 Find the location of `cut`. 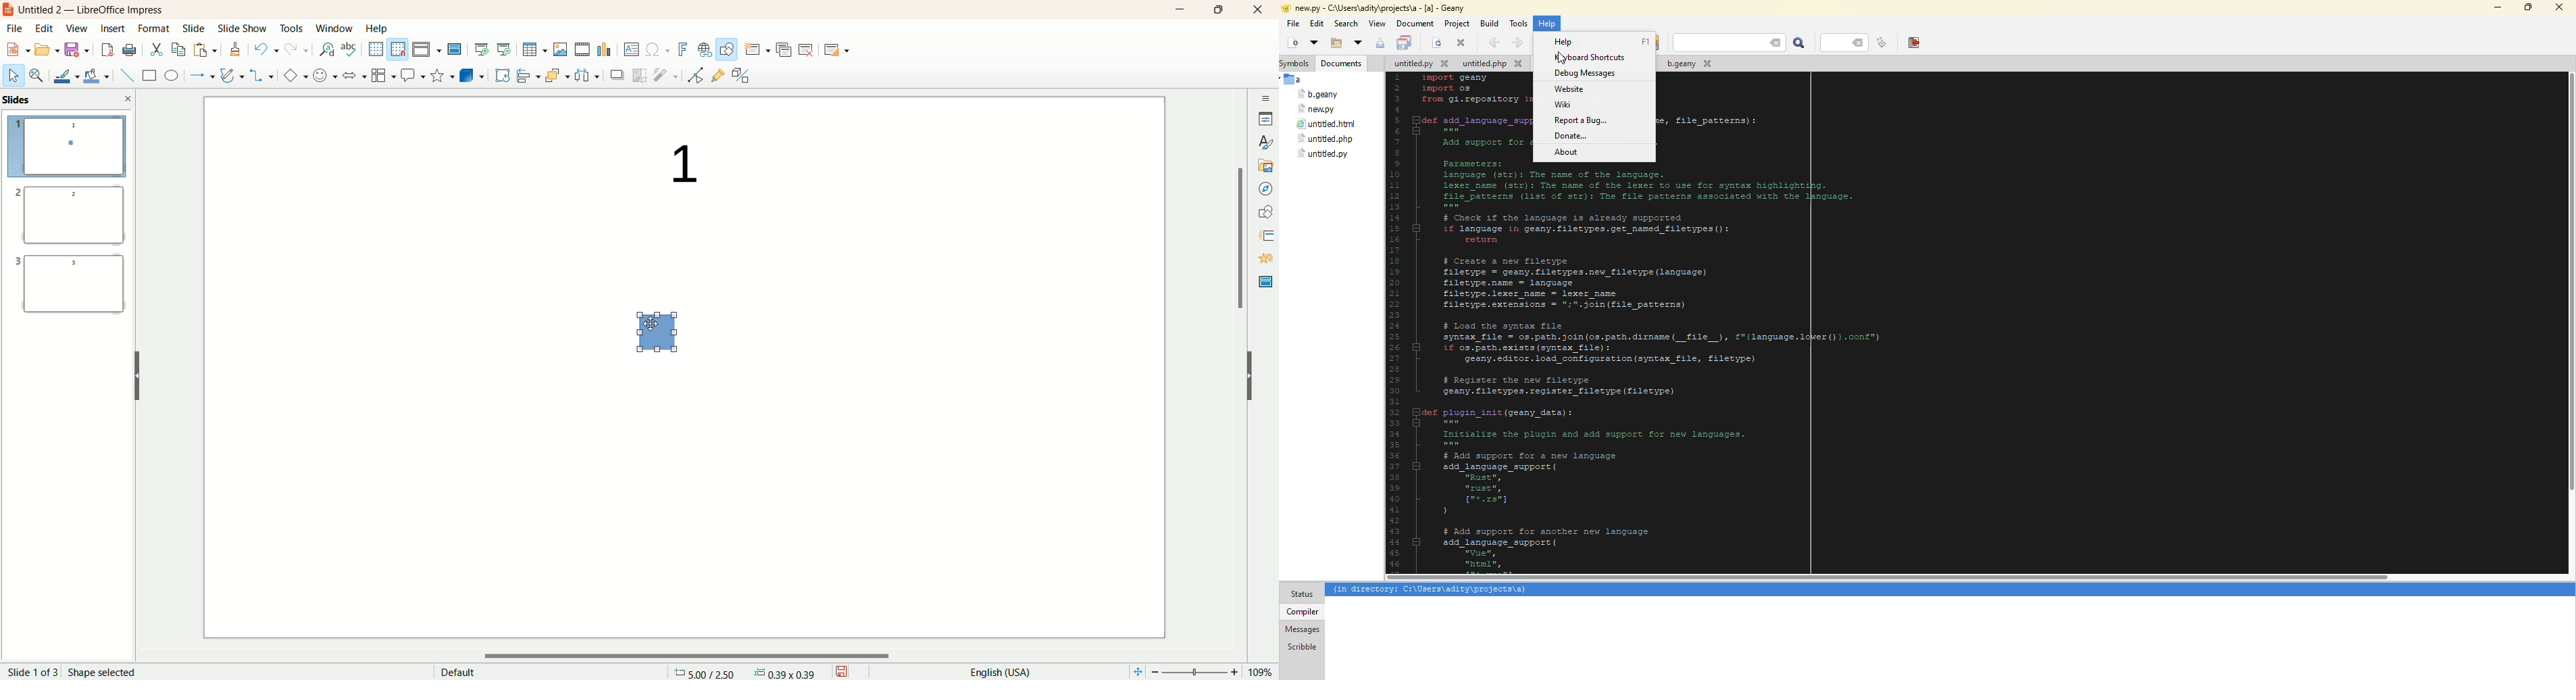

cut is located at coordinates (157, 49).